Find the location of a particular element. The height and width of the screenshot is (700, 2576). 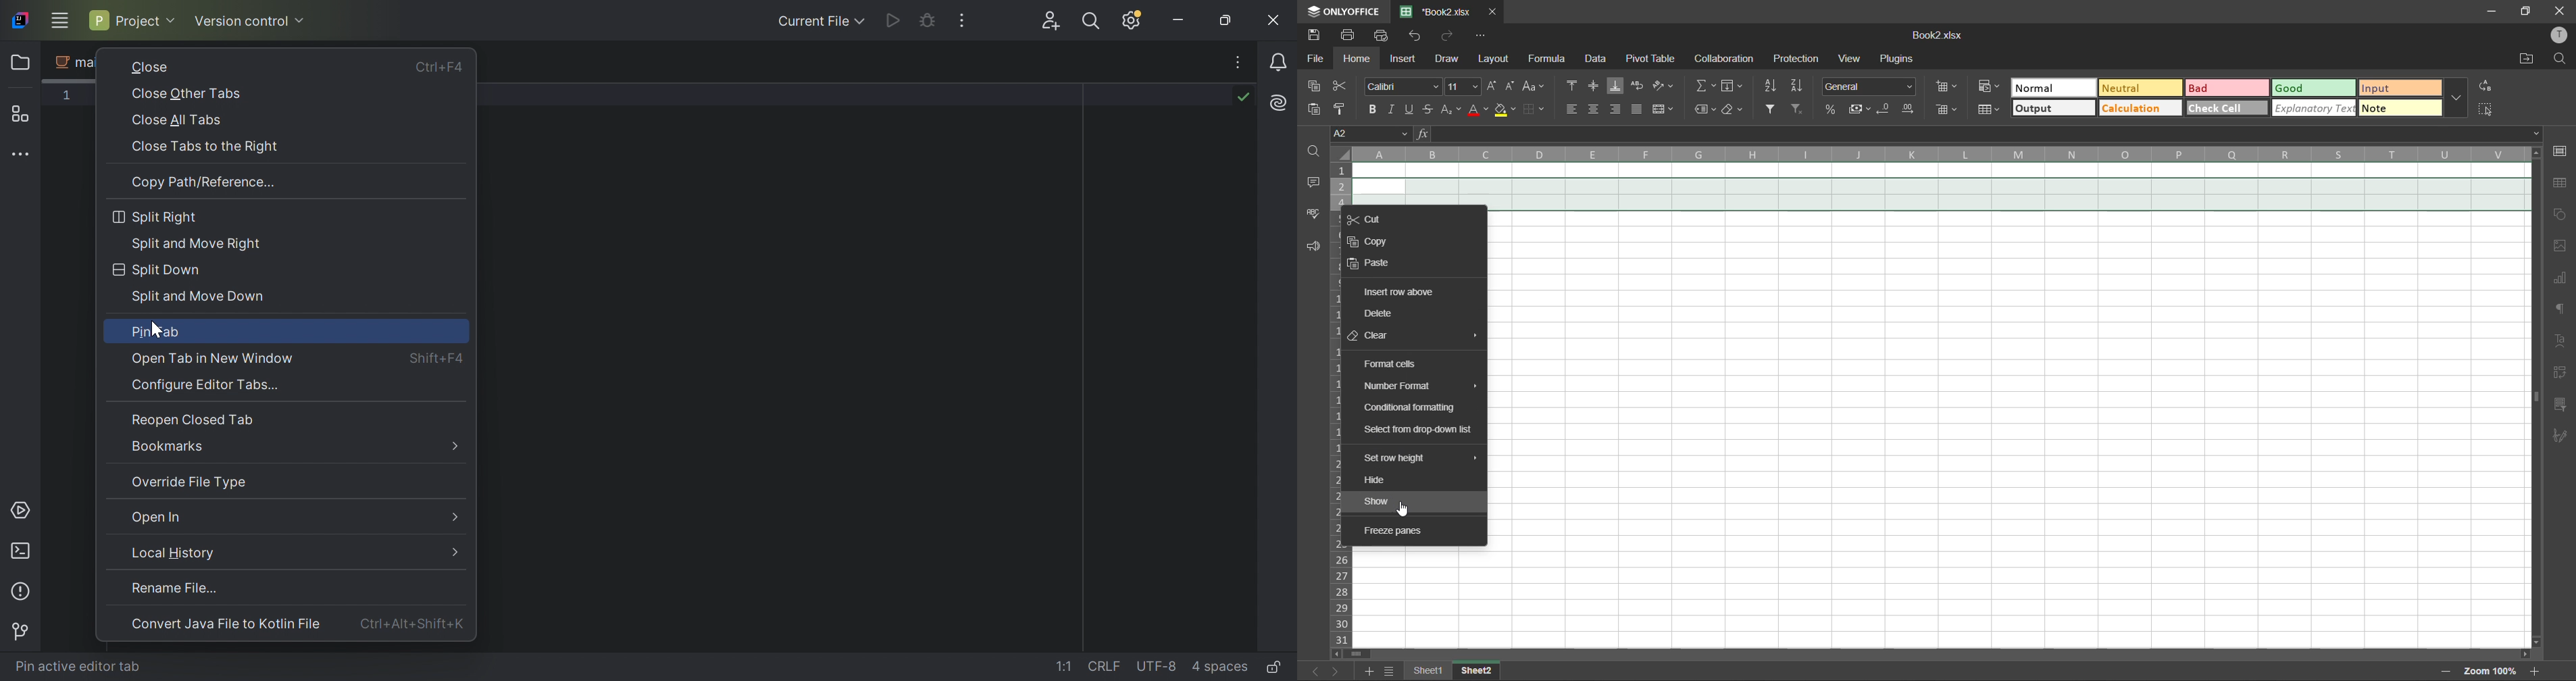

fields is located at coordinates (1738, 88).